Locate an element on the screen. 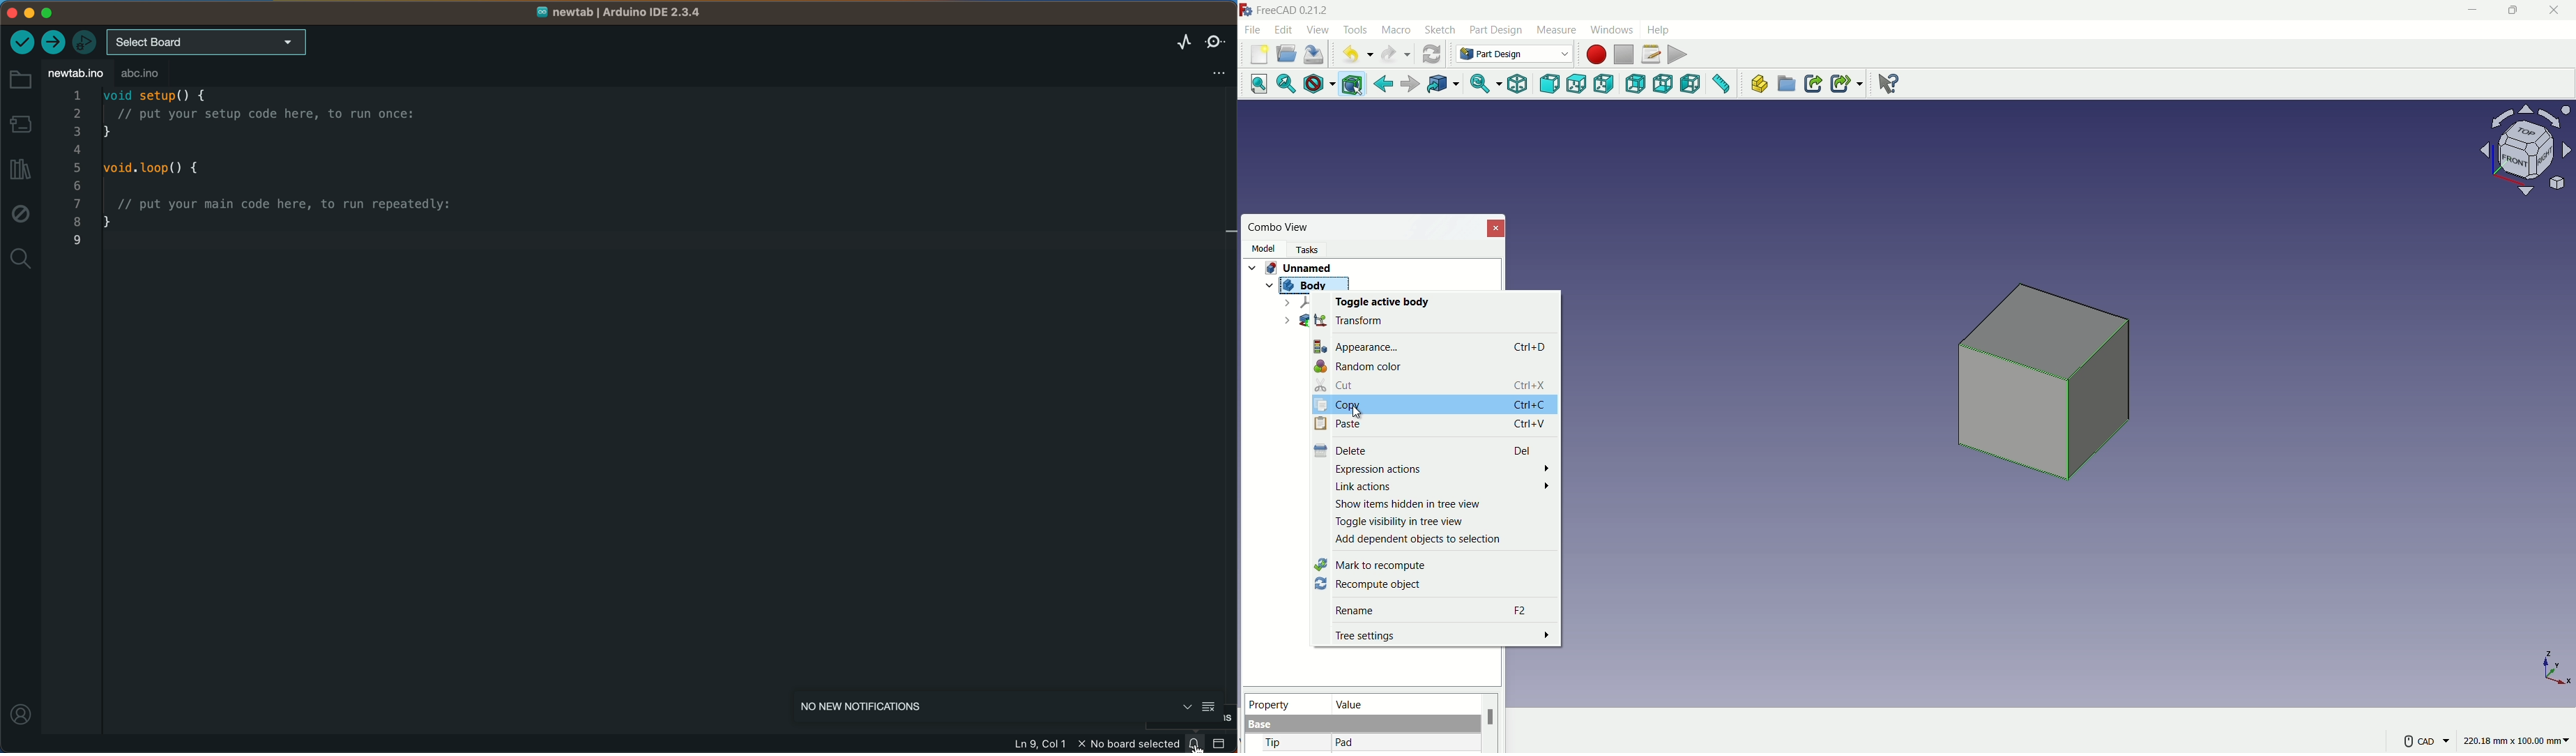 The image size is (2576, 756). verify is located at coordinates (20, 42).